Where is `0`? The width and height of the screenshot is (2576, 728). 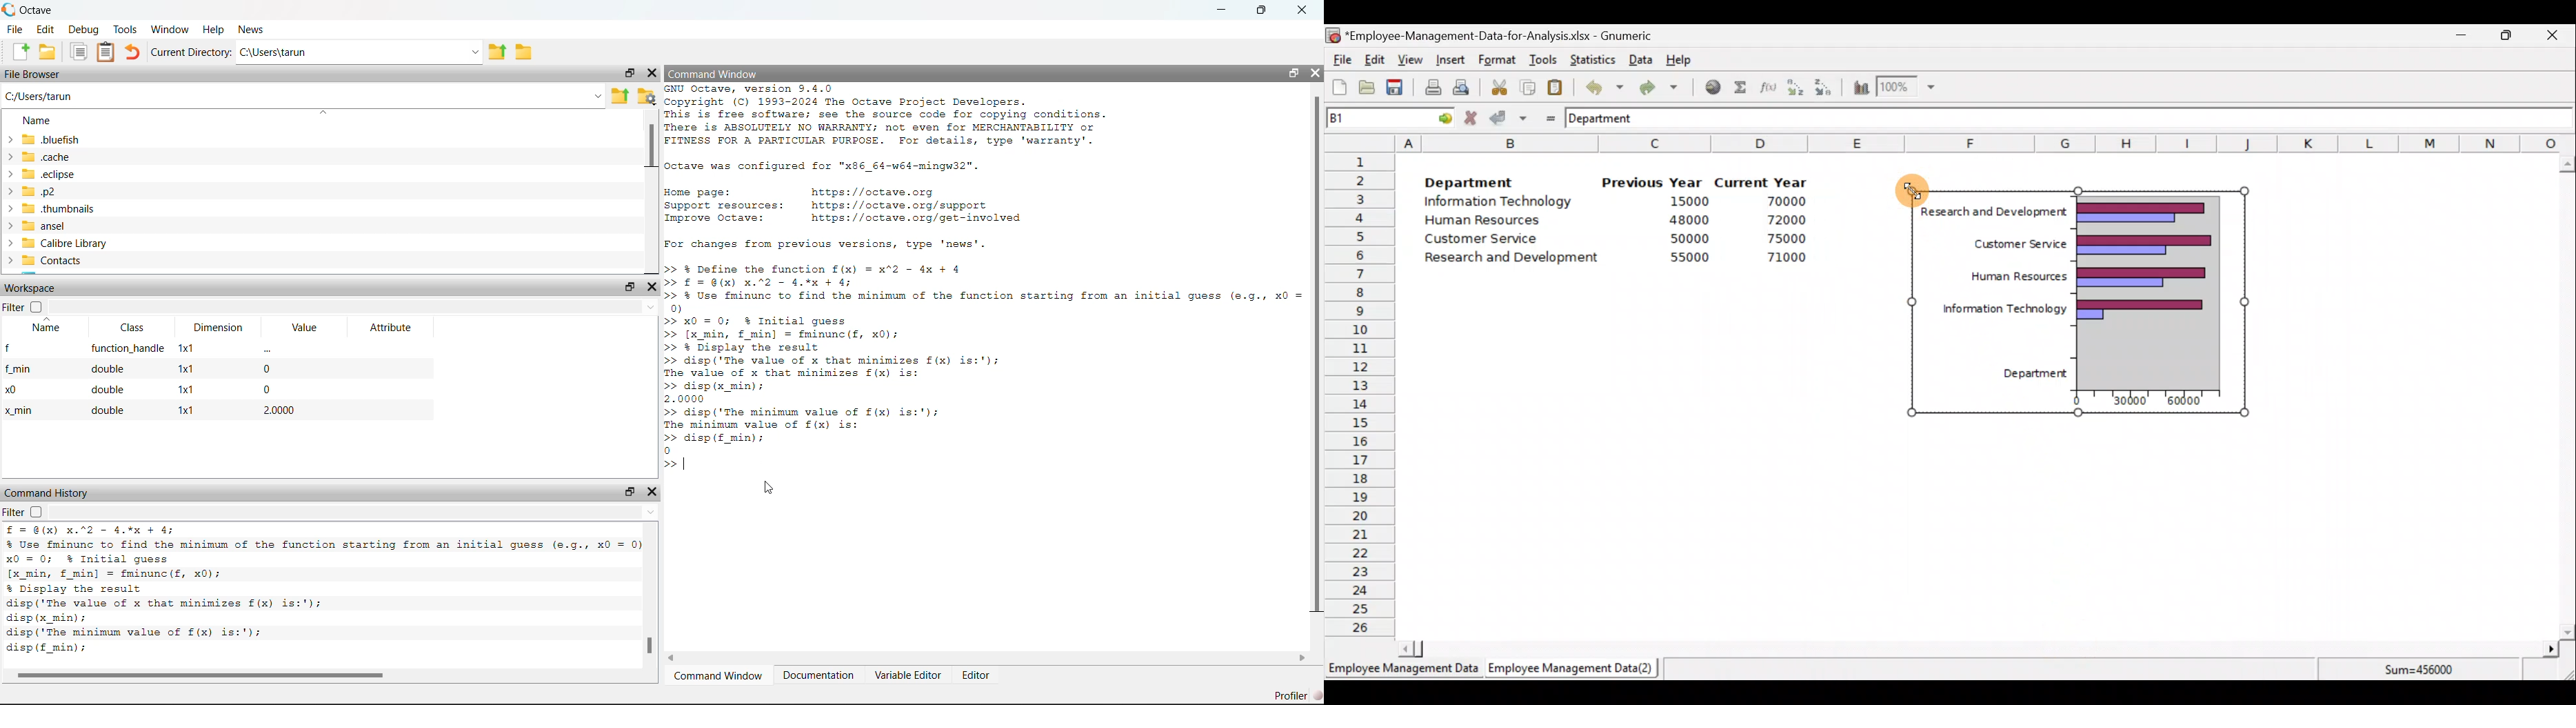 0 is located at coordinates (2079, 398).